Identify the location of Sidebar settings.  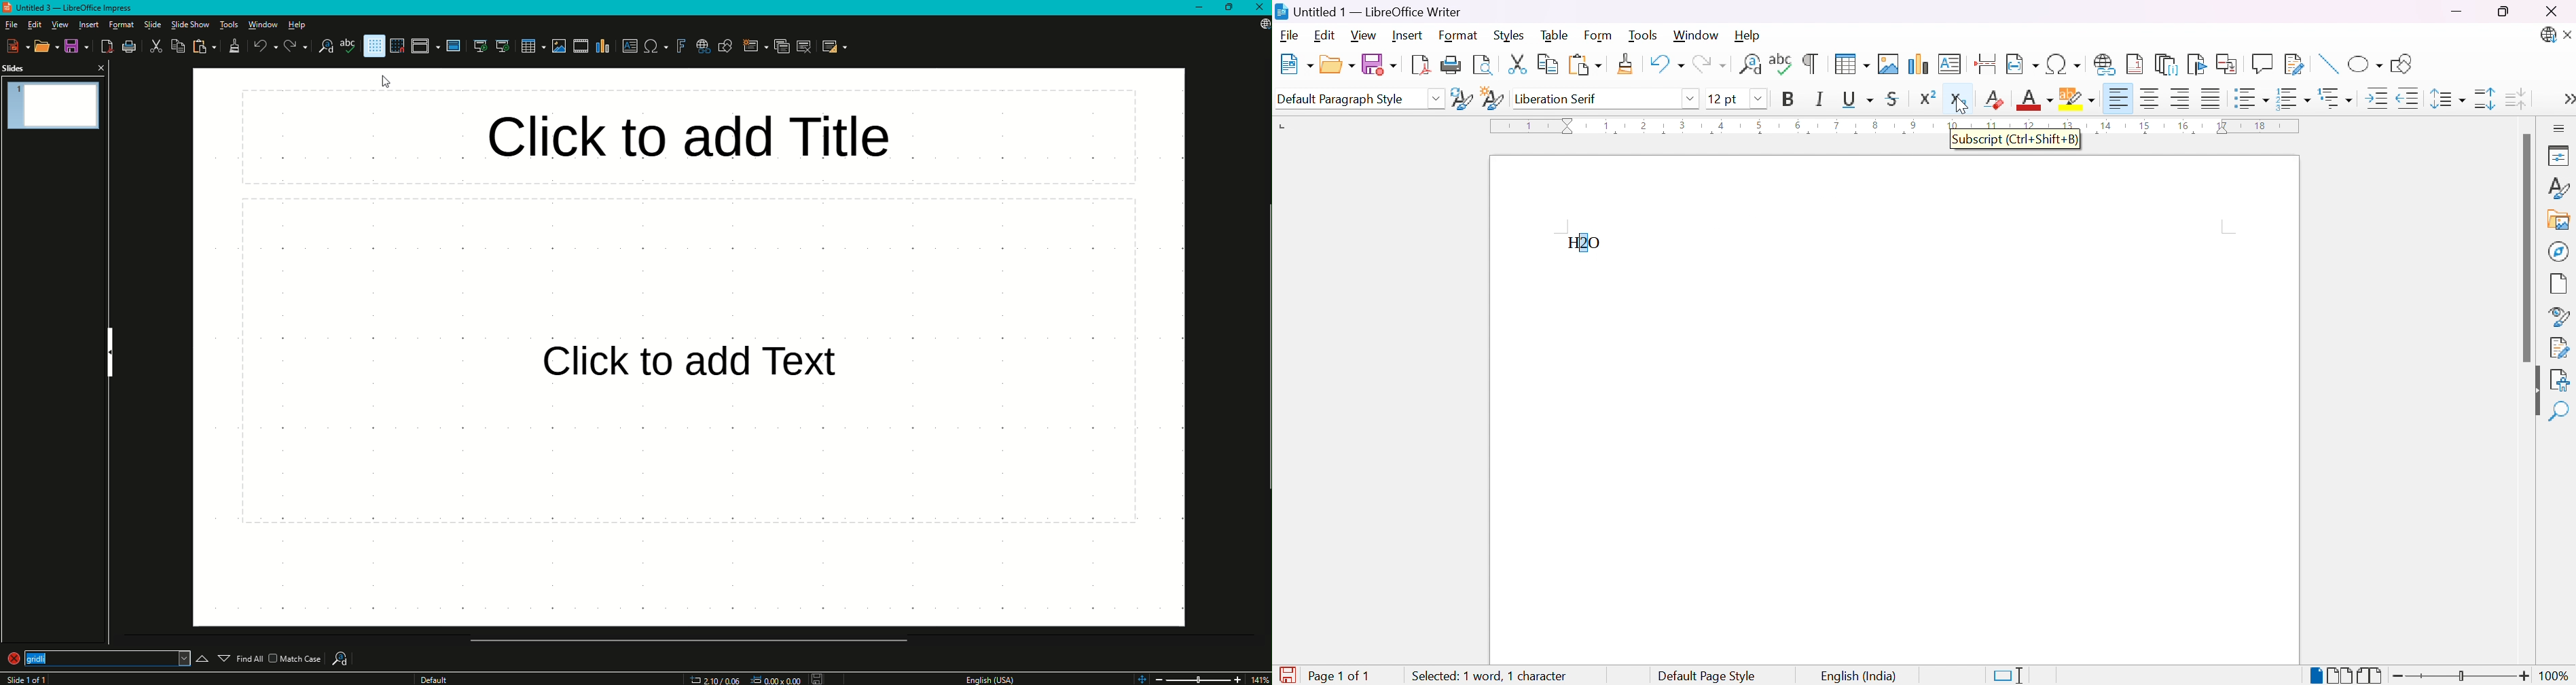
(2560, 128).